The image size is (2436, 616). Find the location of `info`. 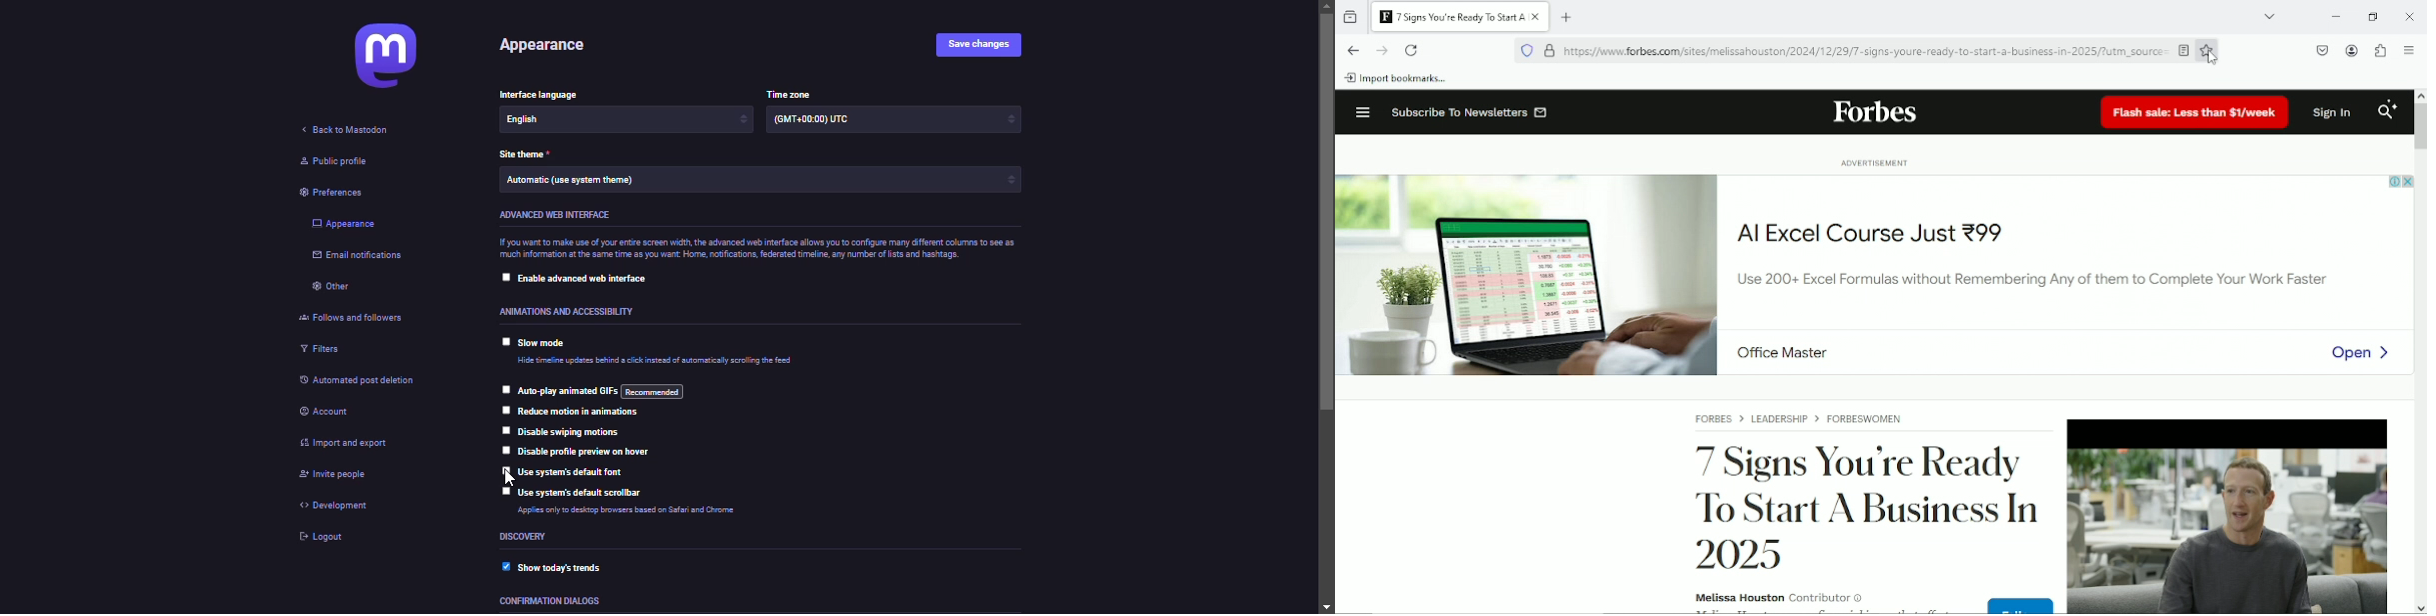

info is located at coordinates (648, 513).